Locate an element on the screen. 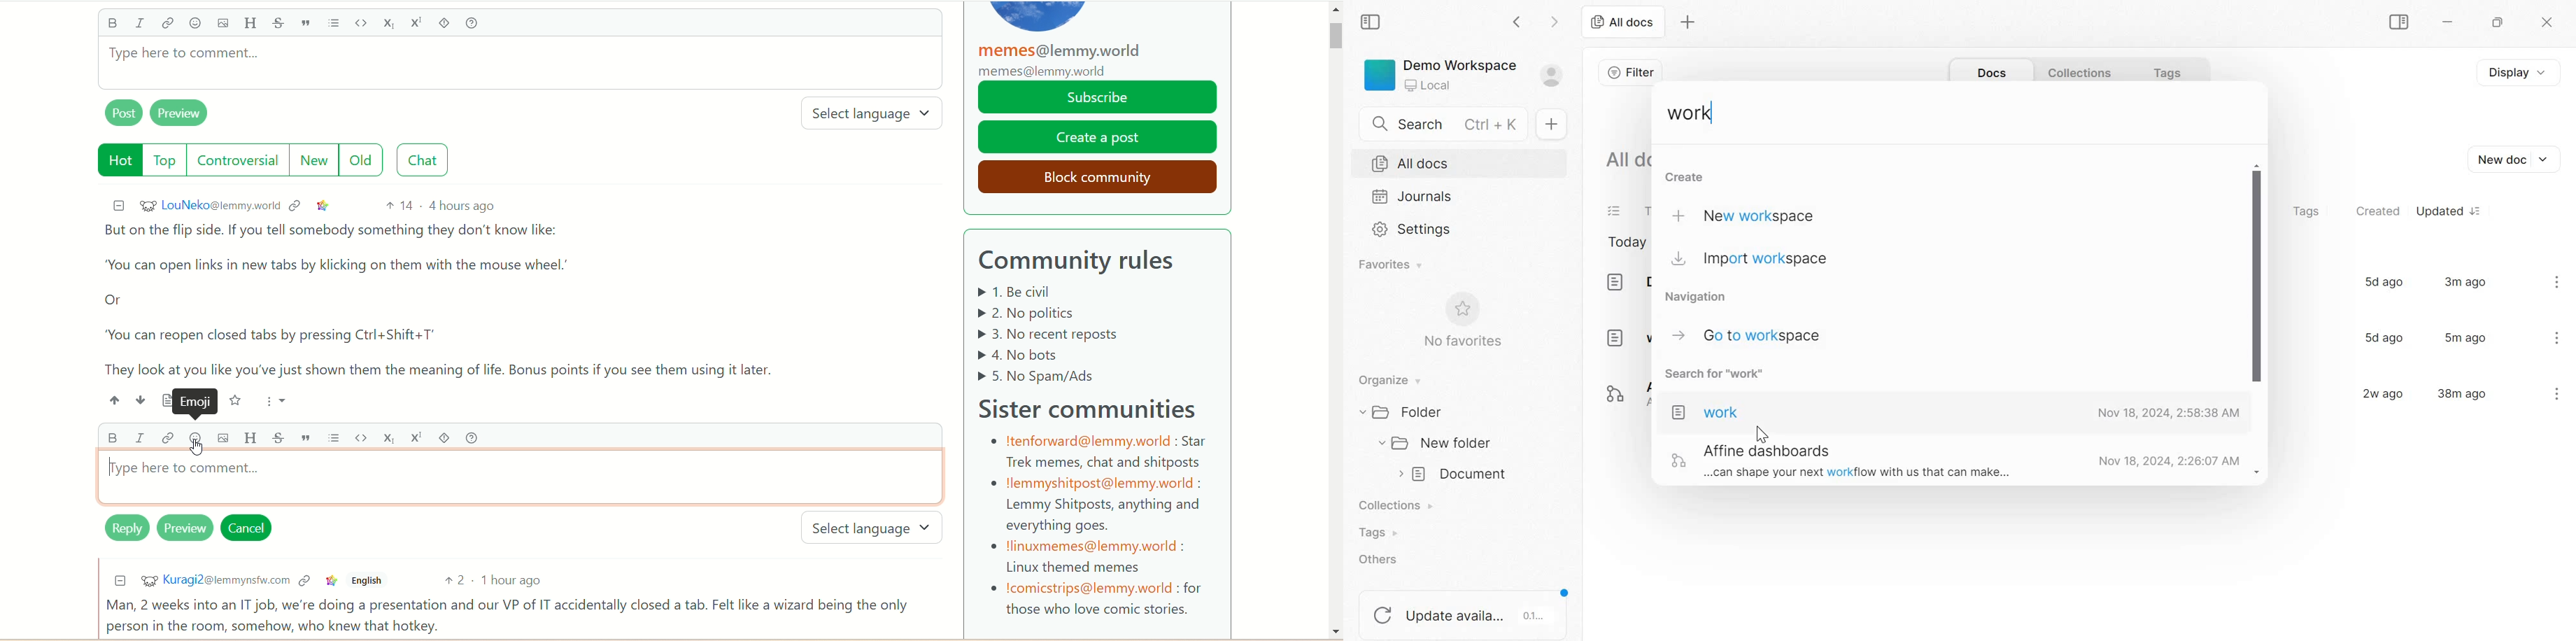 The height and width of the screenshot is (644, 2576). work is located at coordinates (1627, 337).